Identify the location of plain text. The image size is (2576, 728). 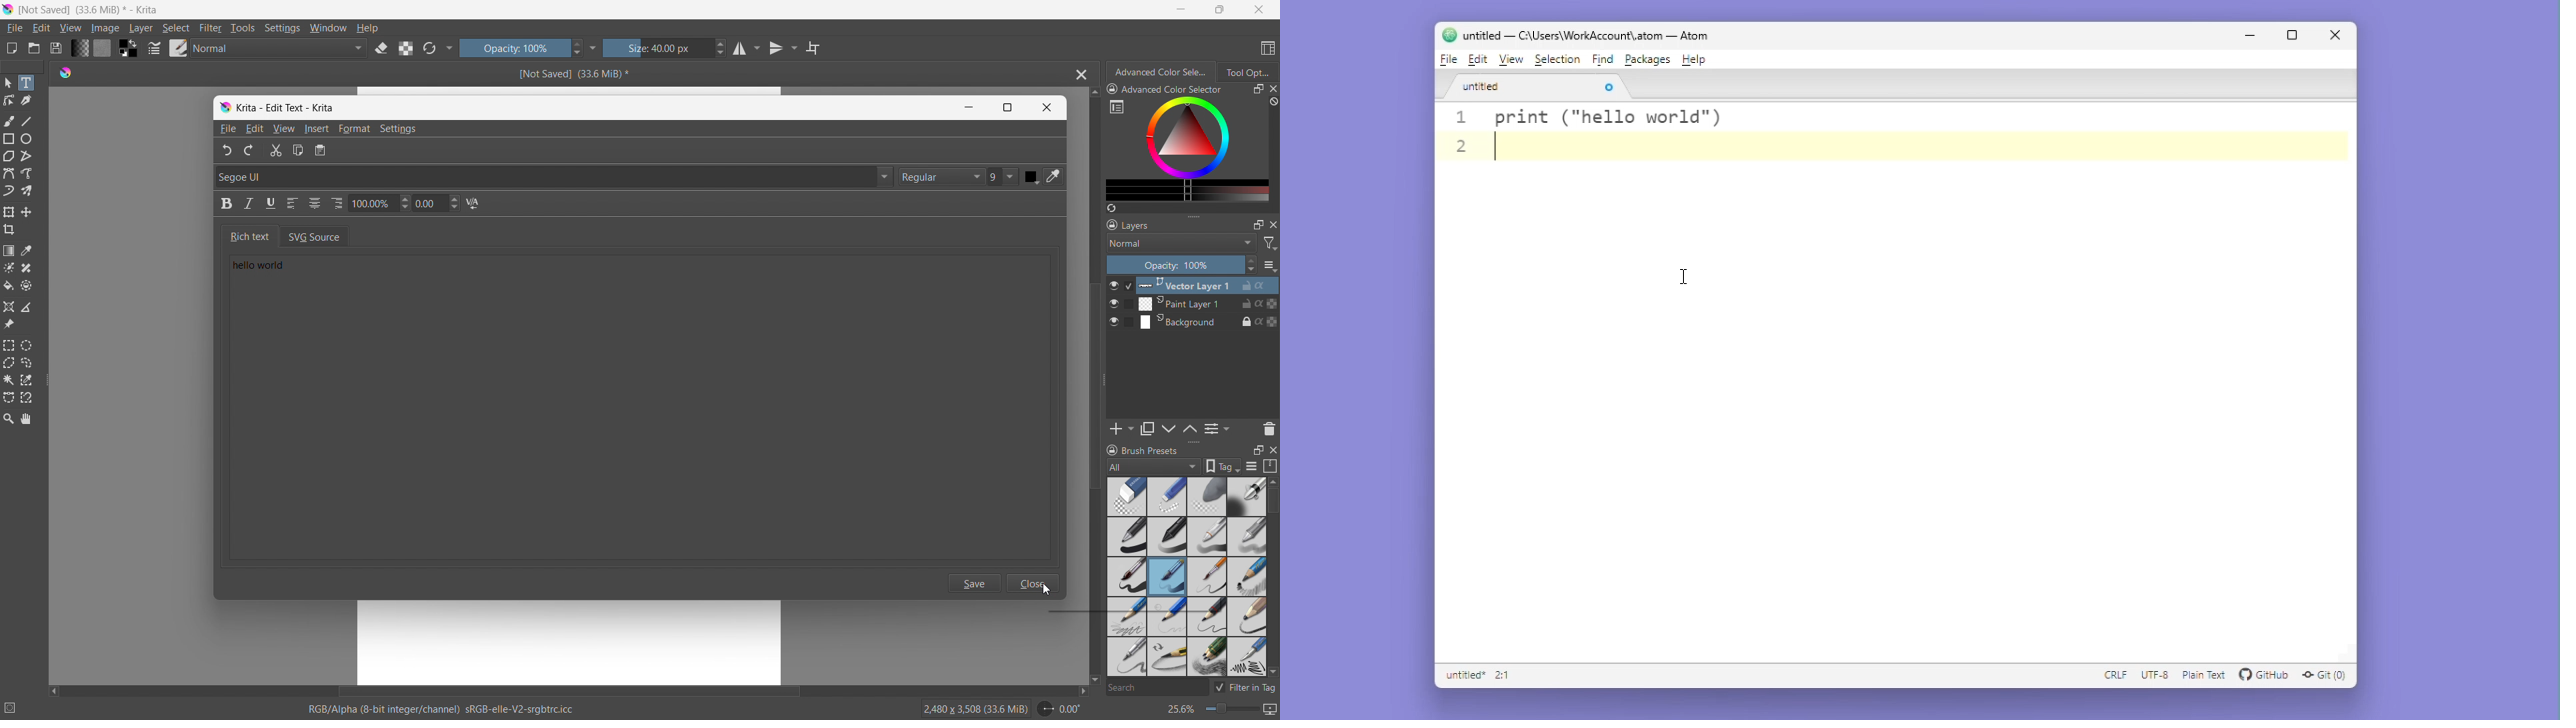
(2205, 676).